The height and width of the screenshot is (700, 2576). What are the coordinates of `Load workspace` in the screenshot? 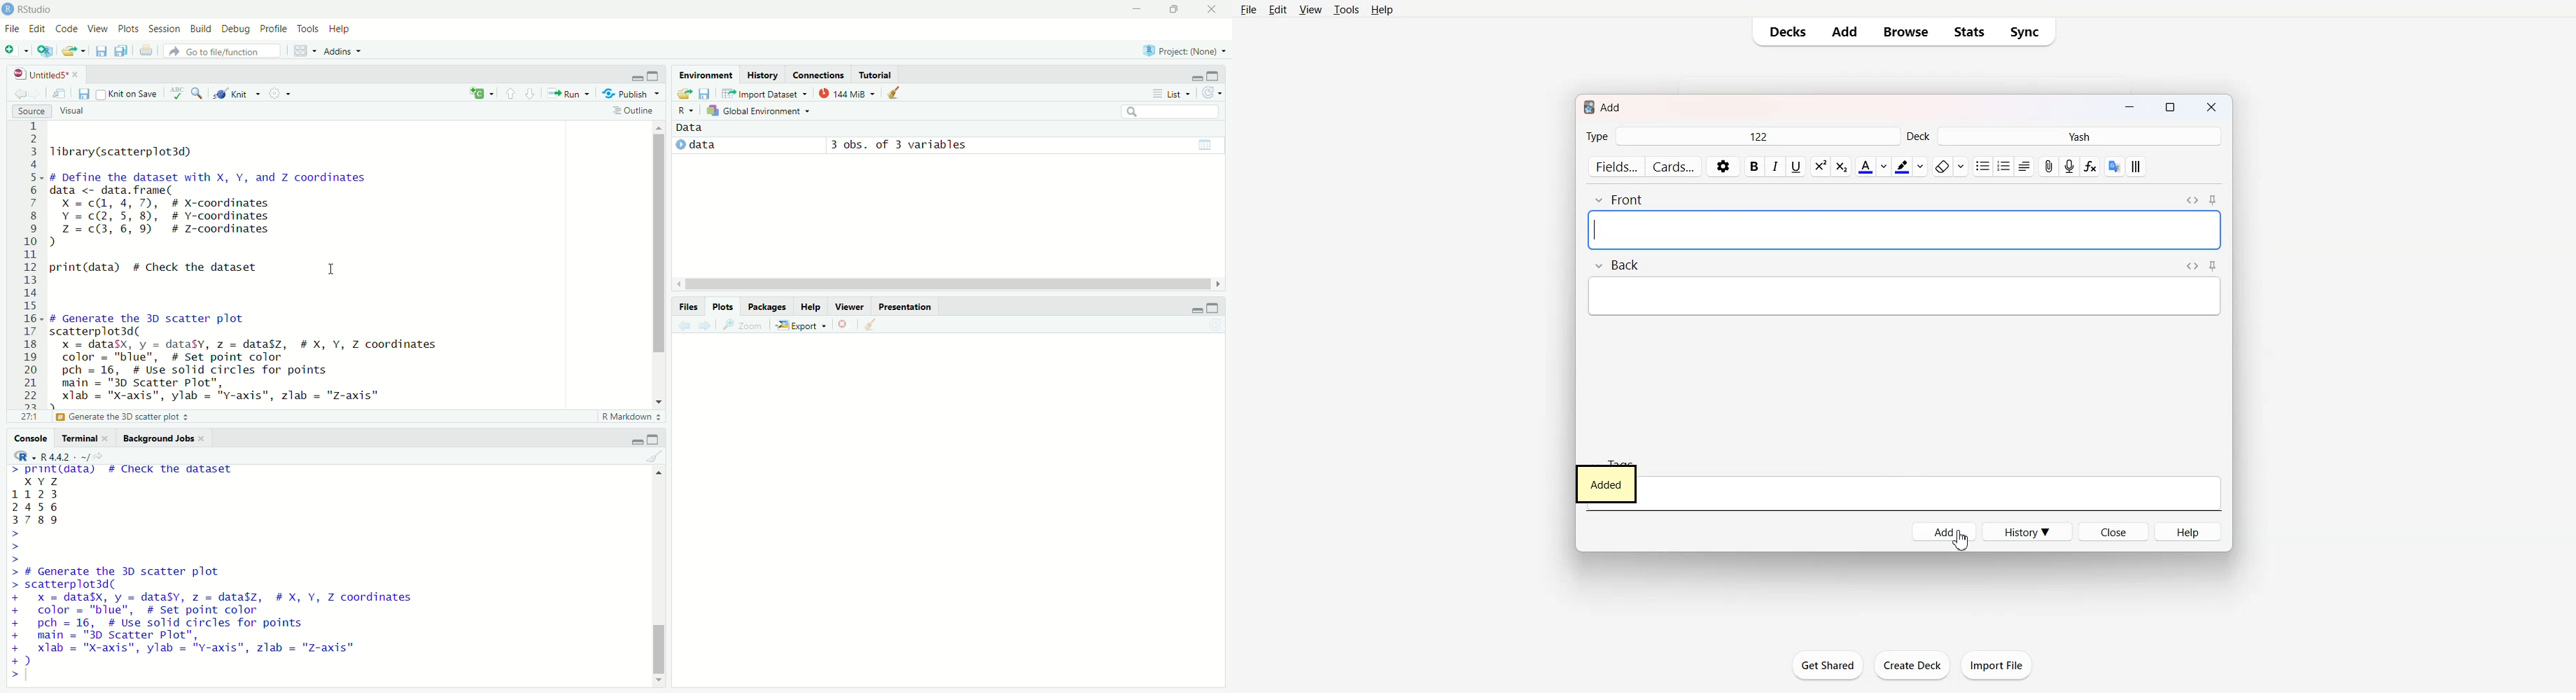 It's located at (686, 94).